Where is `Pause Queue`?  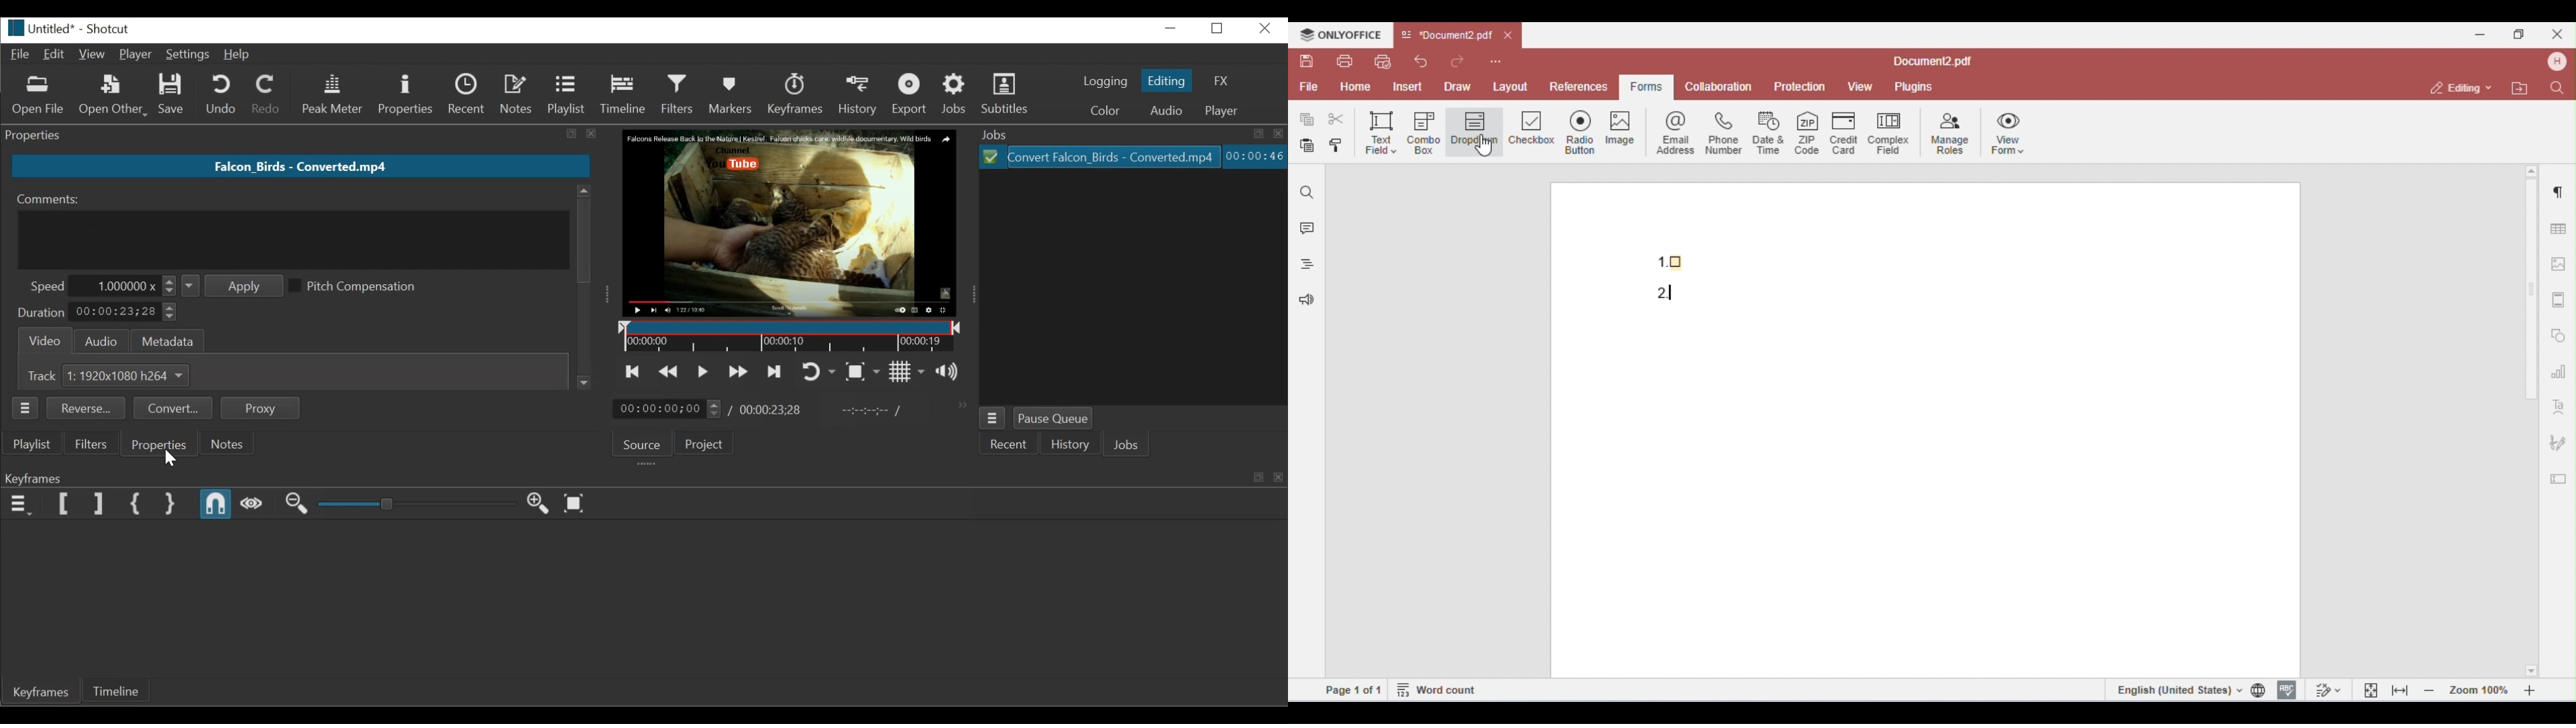 Pause Queue is located at coordinates (1056, 418).